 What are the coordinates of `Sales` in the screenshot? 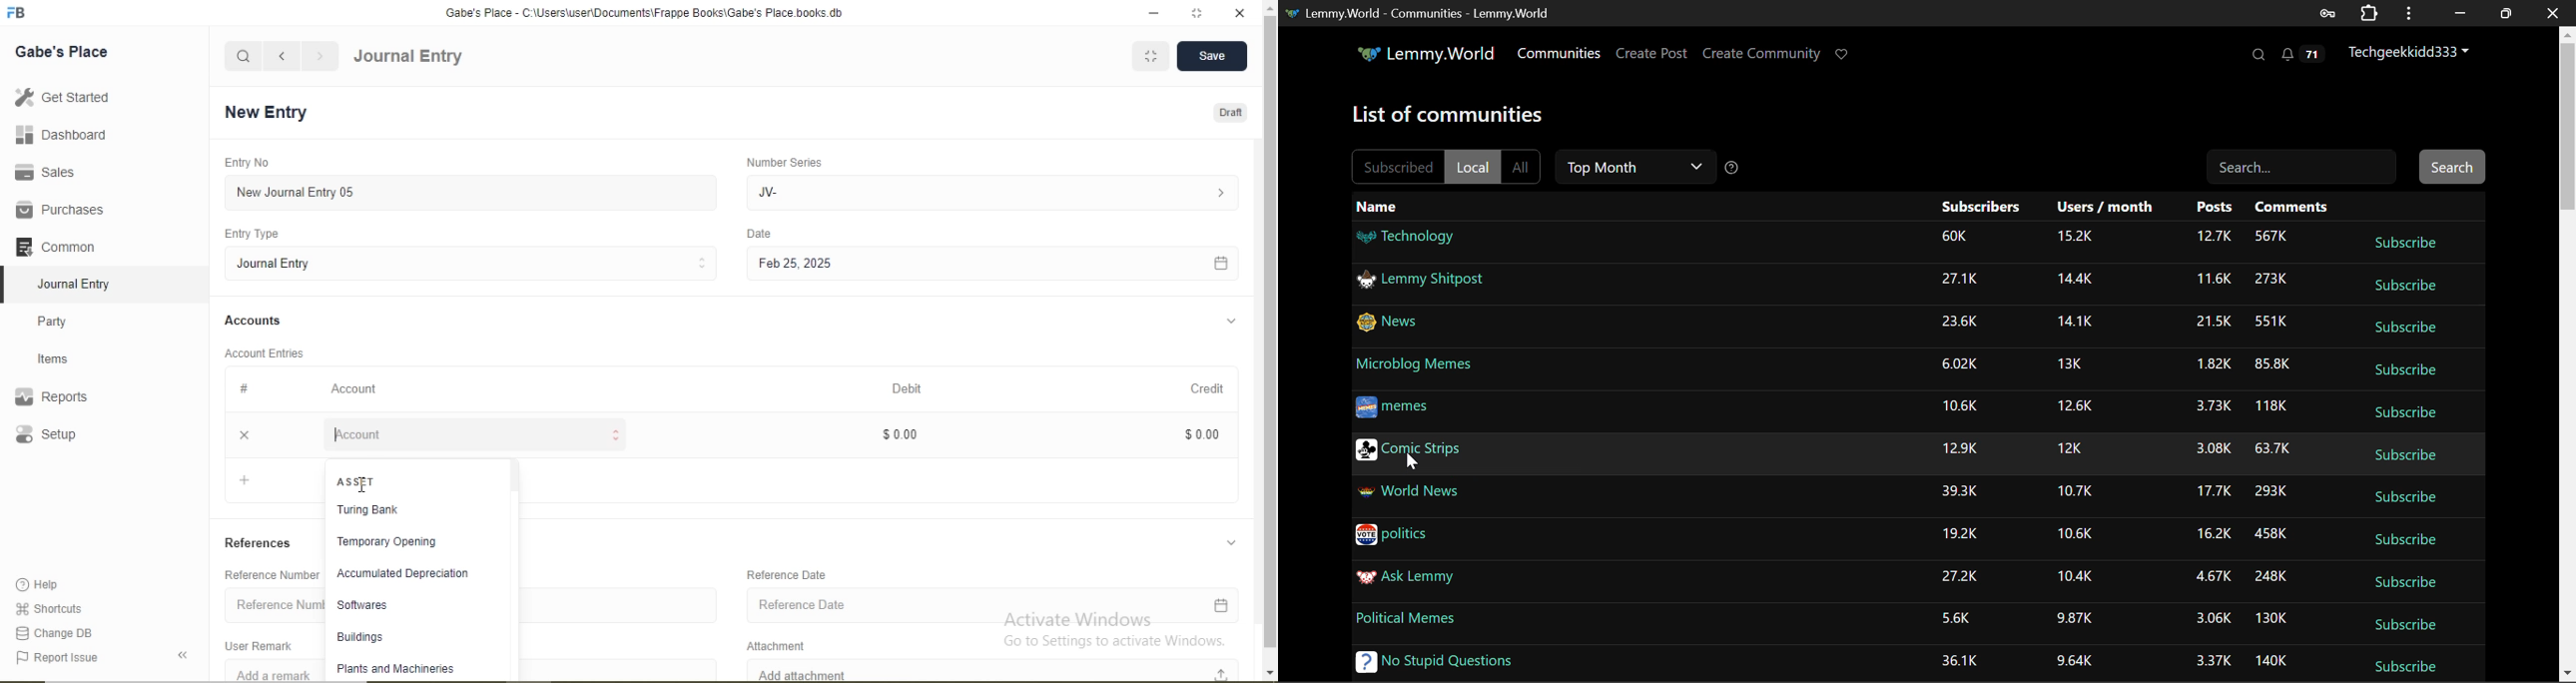 It's located at (54, 172).